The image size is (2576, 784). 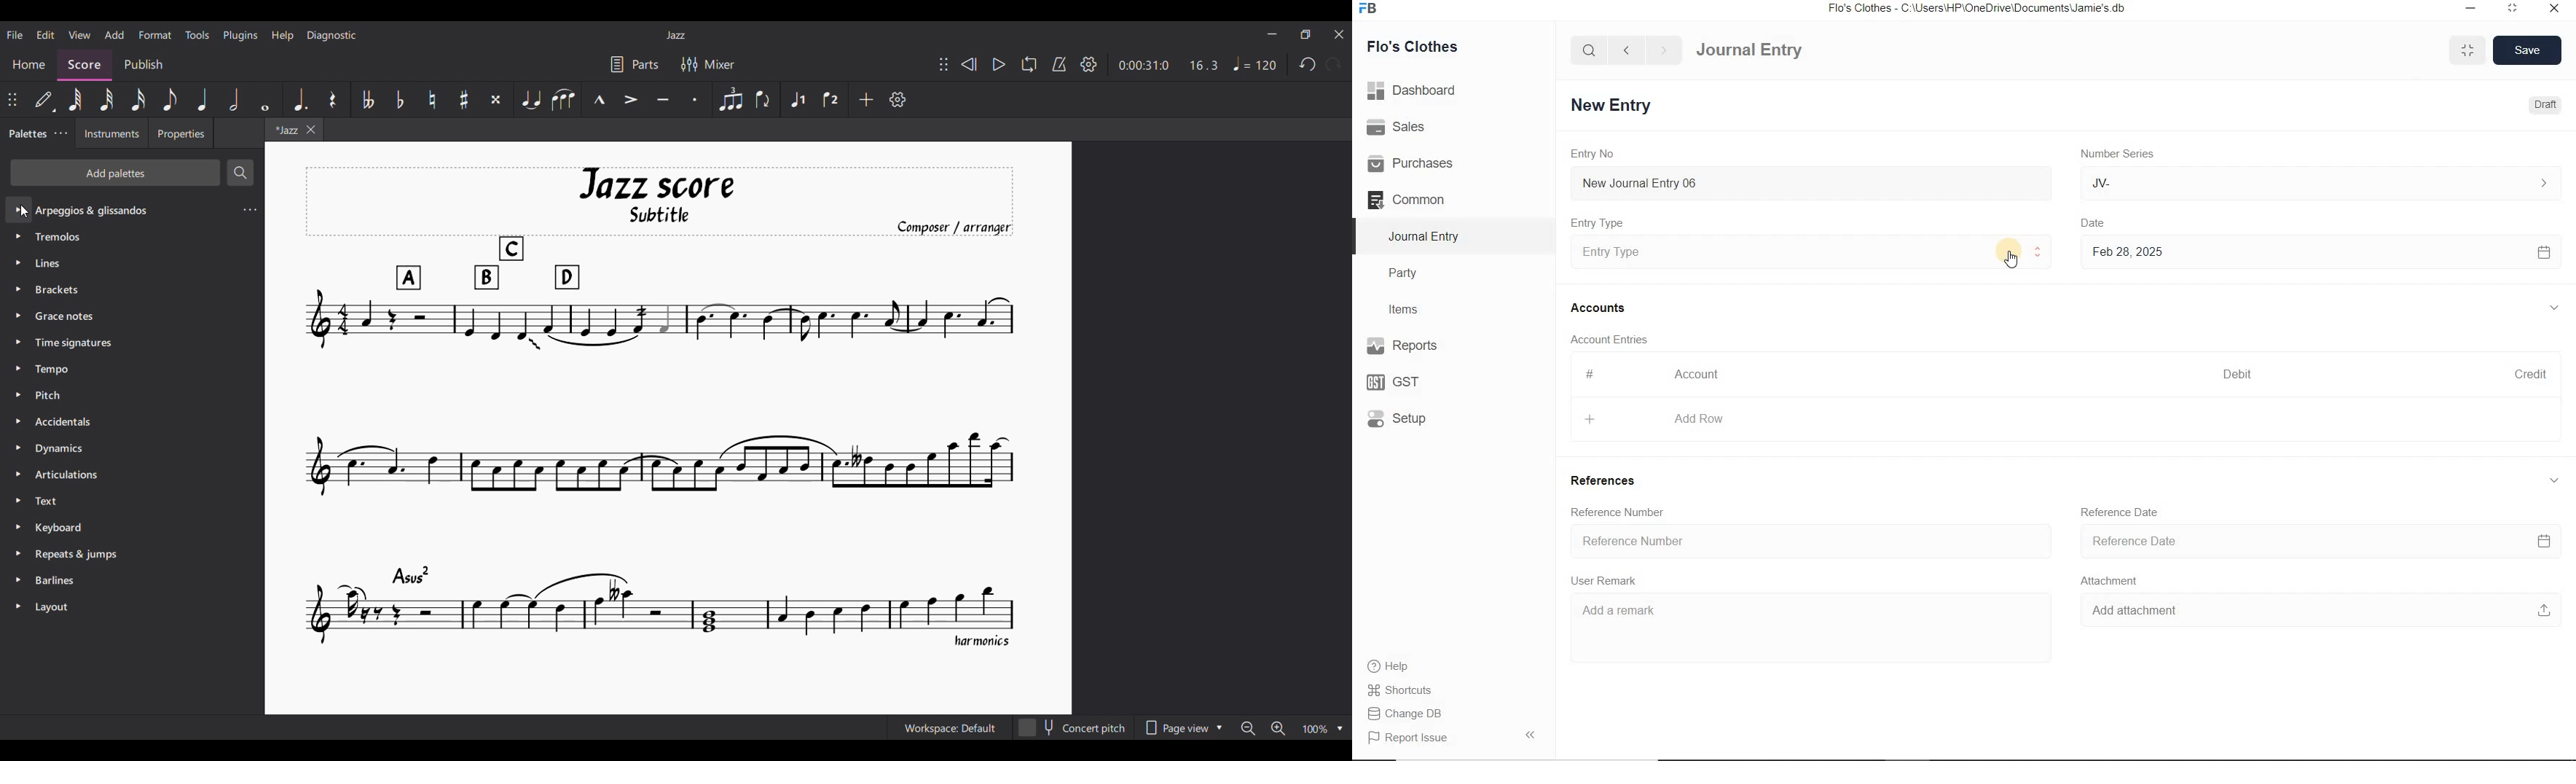 What do you see at coordinates (1407, 738) in the screenshot?
I see `Report Issue` at bounding box center [1407, 738].